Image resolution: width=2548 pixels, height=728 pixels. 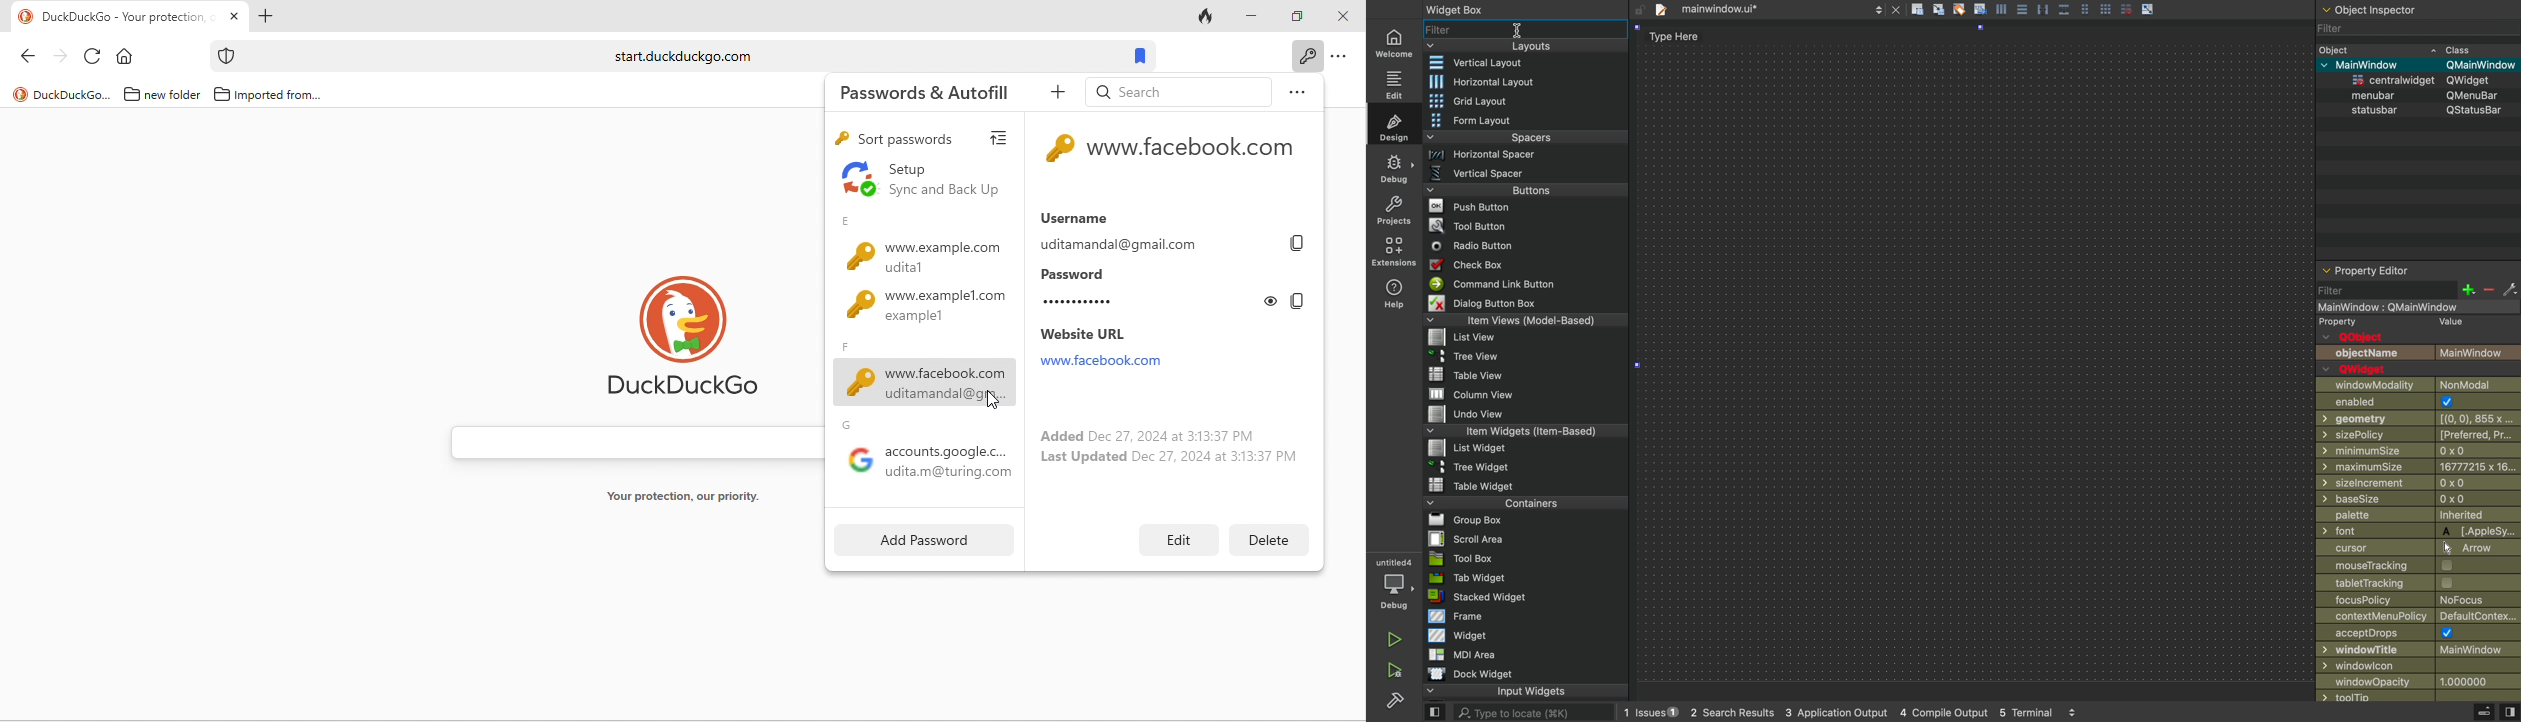 What do you see at coordinates (2414, 29) in the screenshot?
I see `filter` at bounding box center [2414, 29].